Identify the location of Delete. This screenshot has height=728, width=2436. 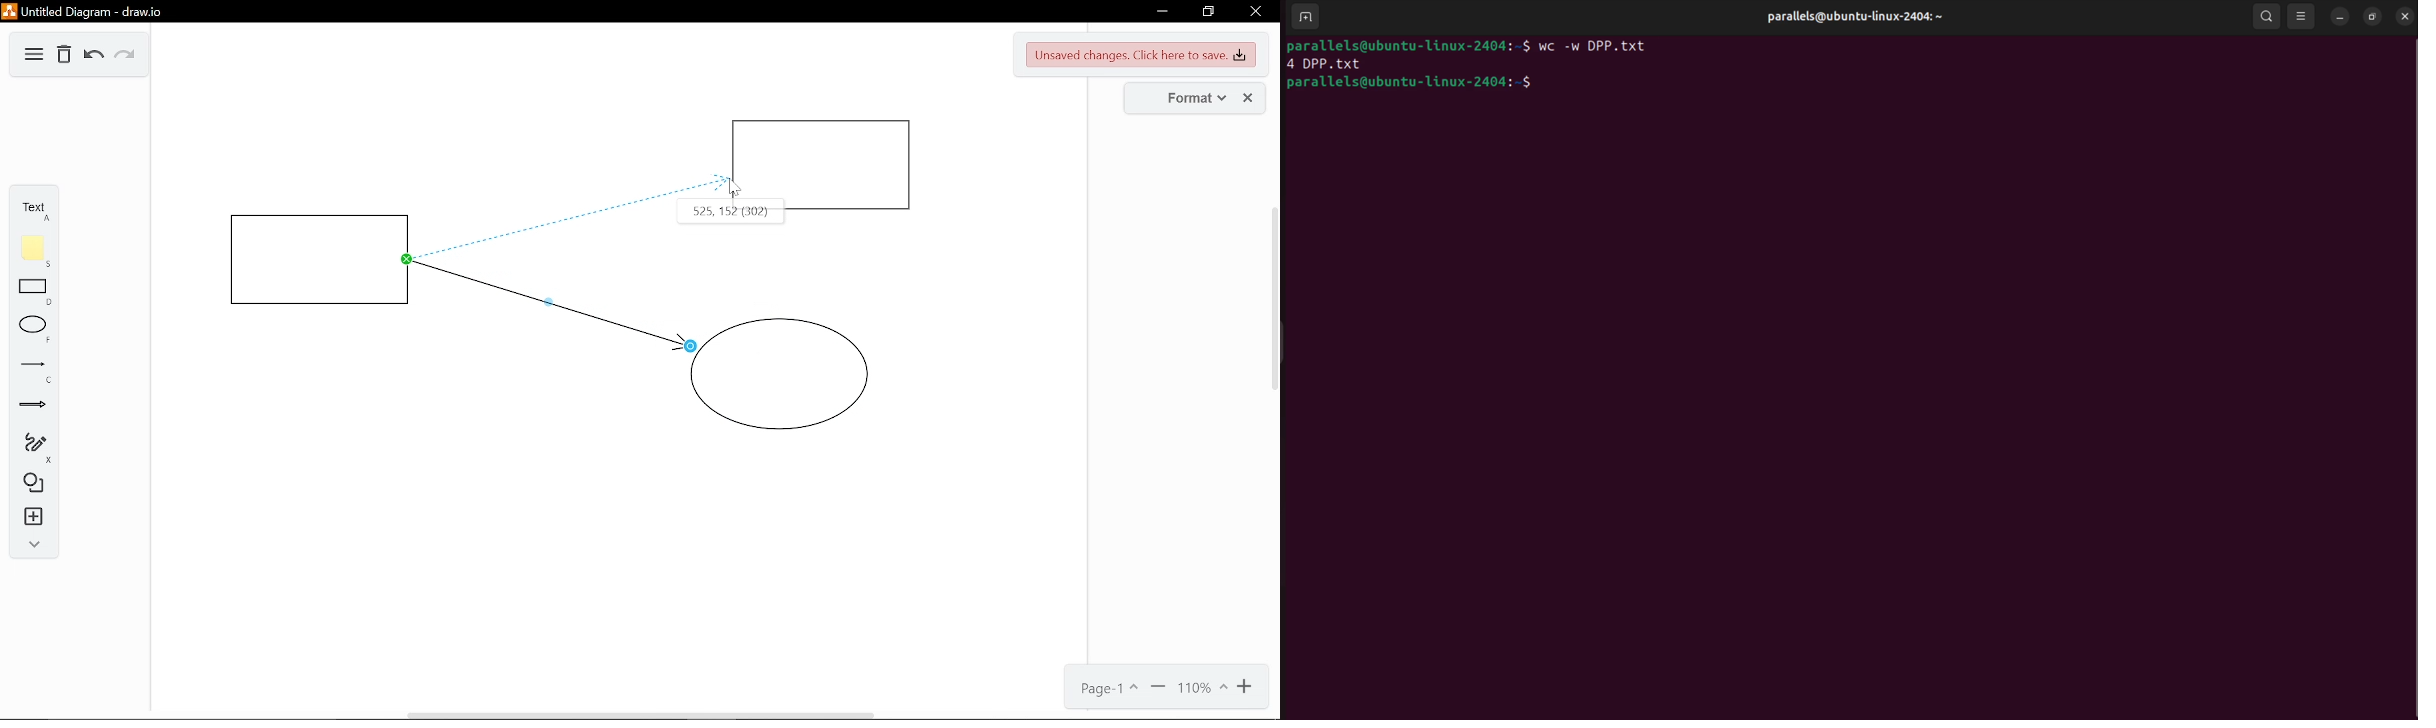
(63, 55).